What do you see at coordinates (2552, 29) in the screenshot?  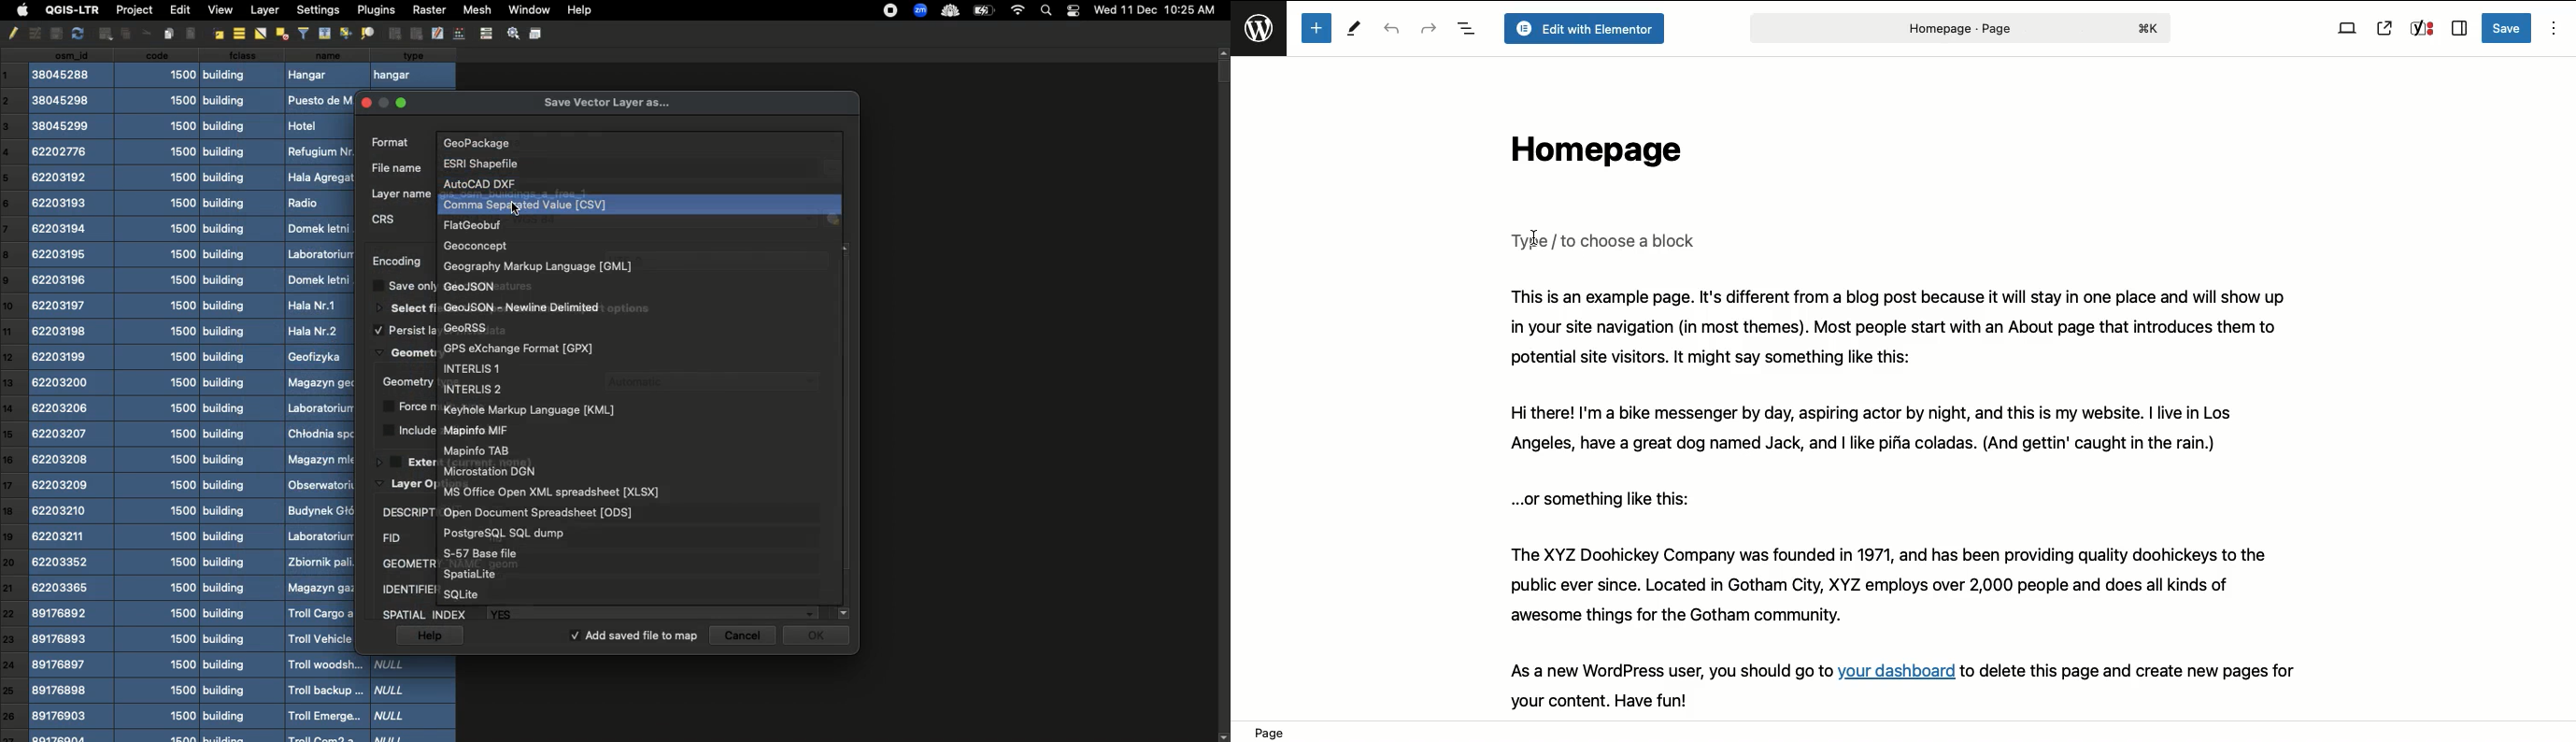 I see `Options` at bounding box center [2552, 29].